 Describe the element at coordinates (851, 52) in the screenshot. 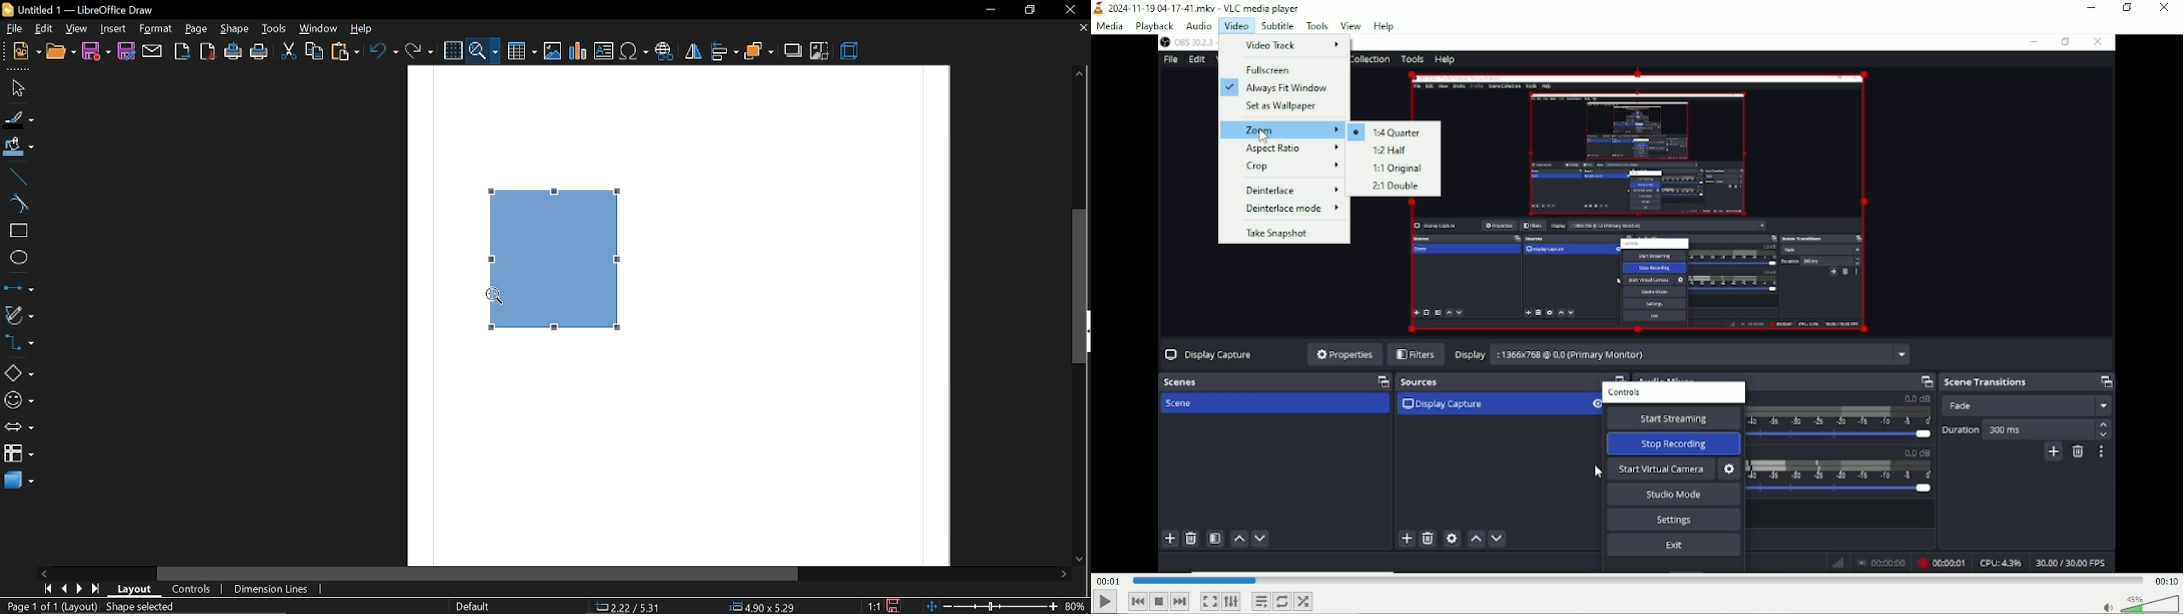

I see `3d effect` at that location.